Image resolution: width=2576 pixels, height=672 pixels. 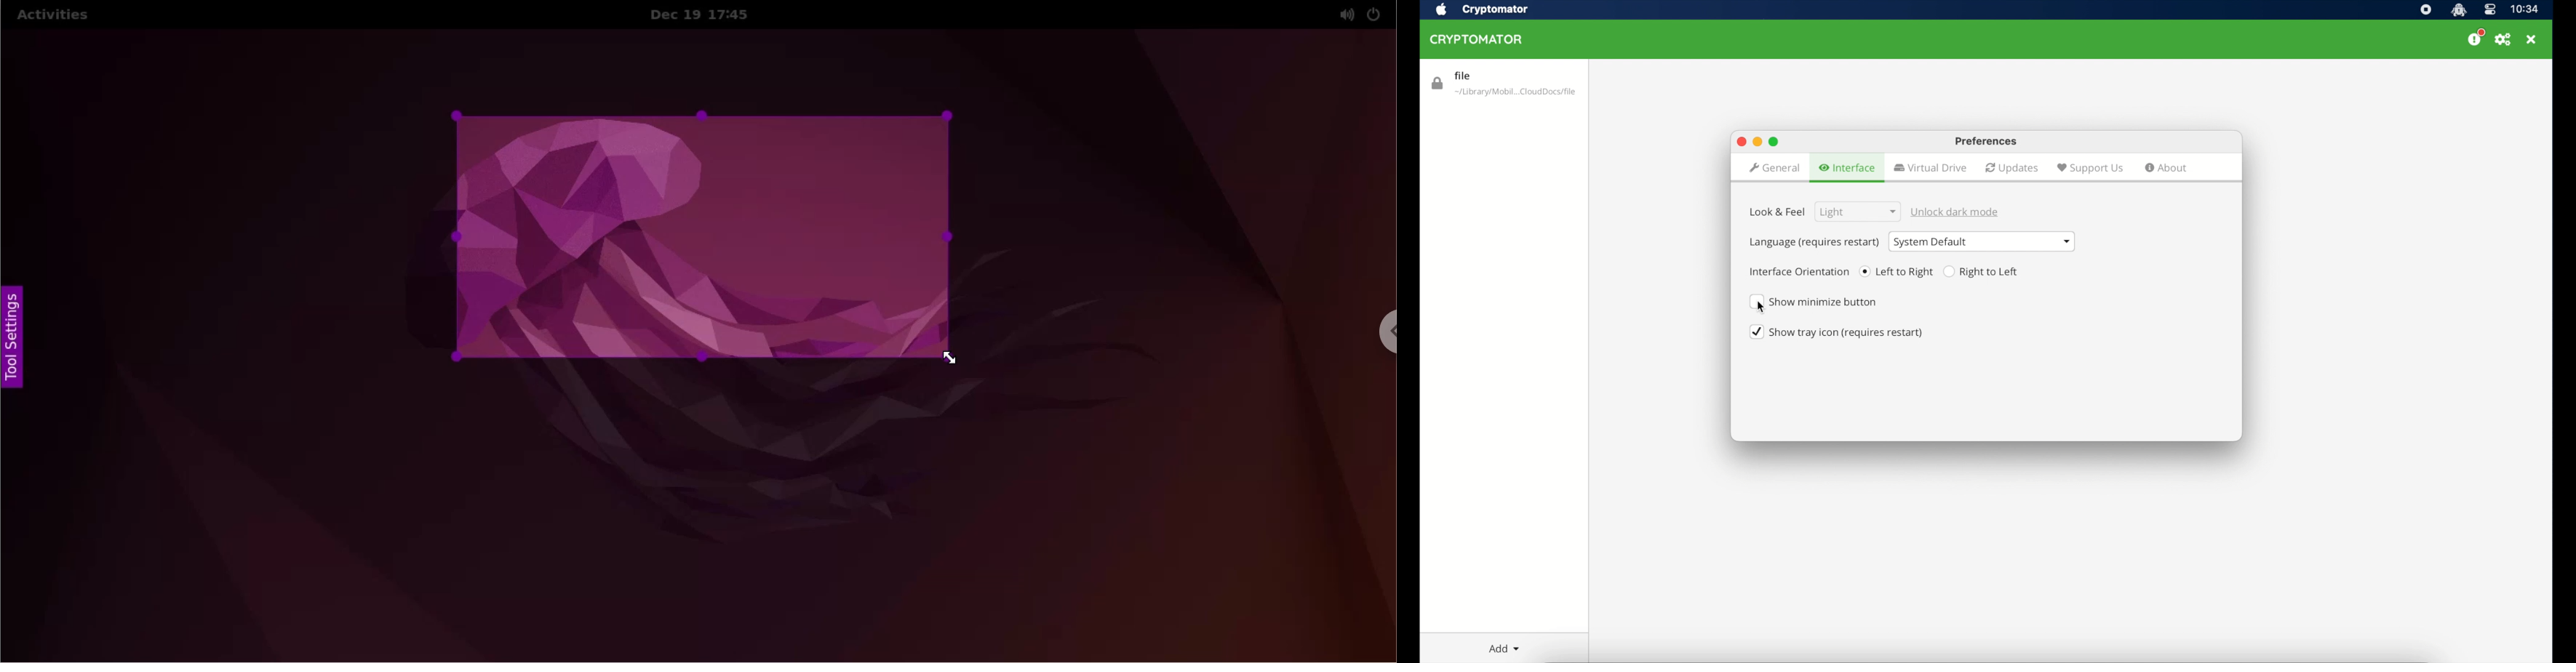 What do you see at coordinates (1757, 141) in the screenshot?
I see `minimize` at bounding box center [1757, 141].